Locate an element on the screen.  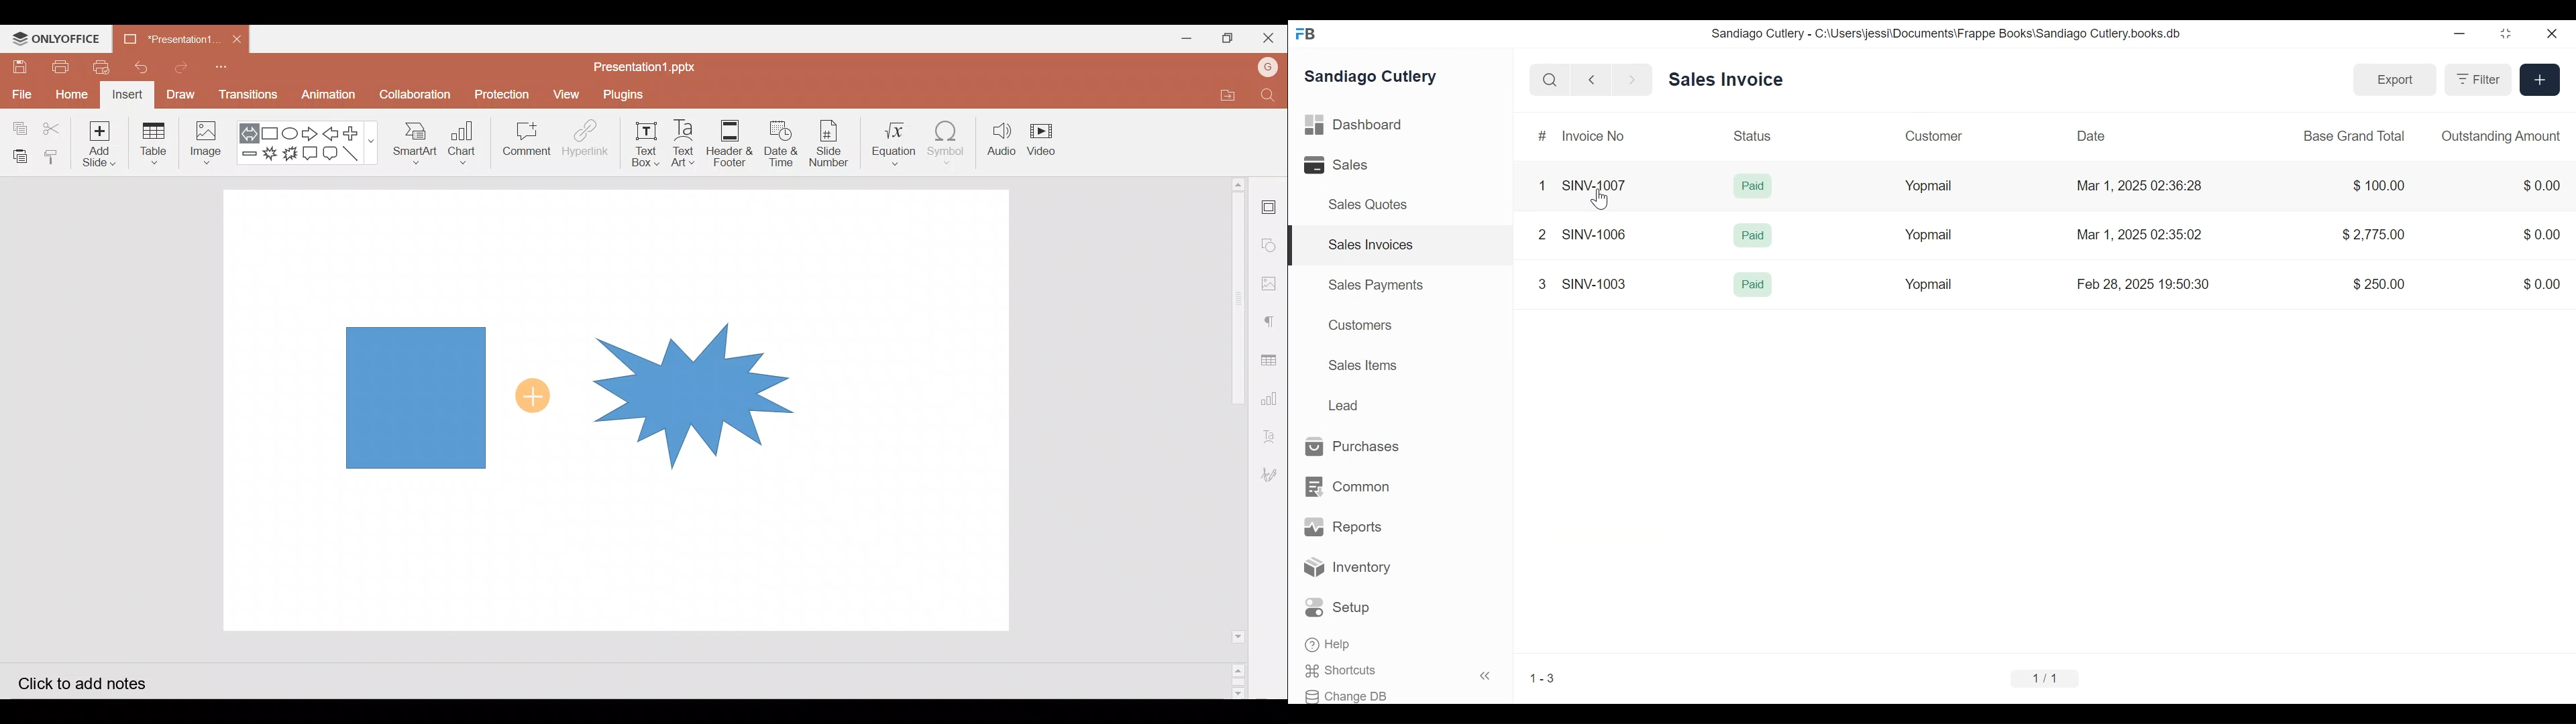
Audio is located at coordinates (1003, 139).